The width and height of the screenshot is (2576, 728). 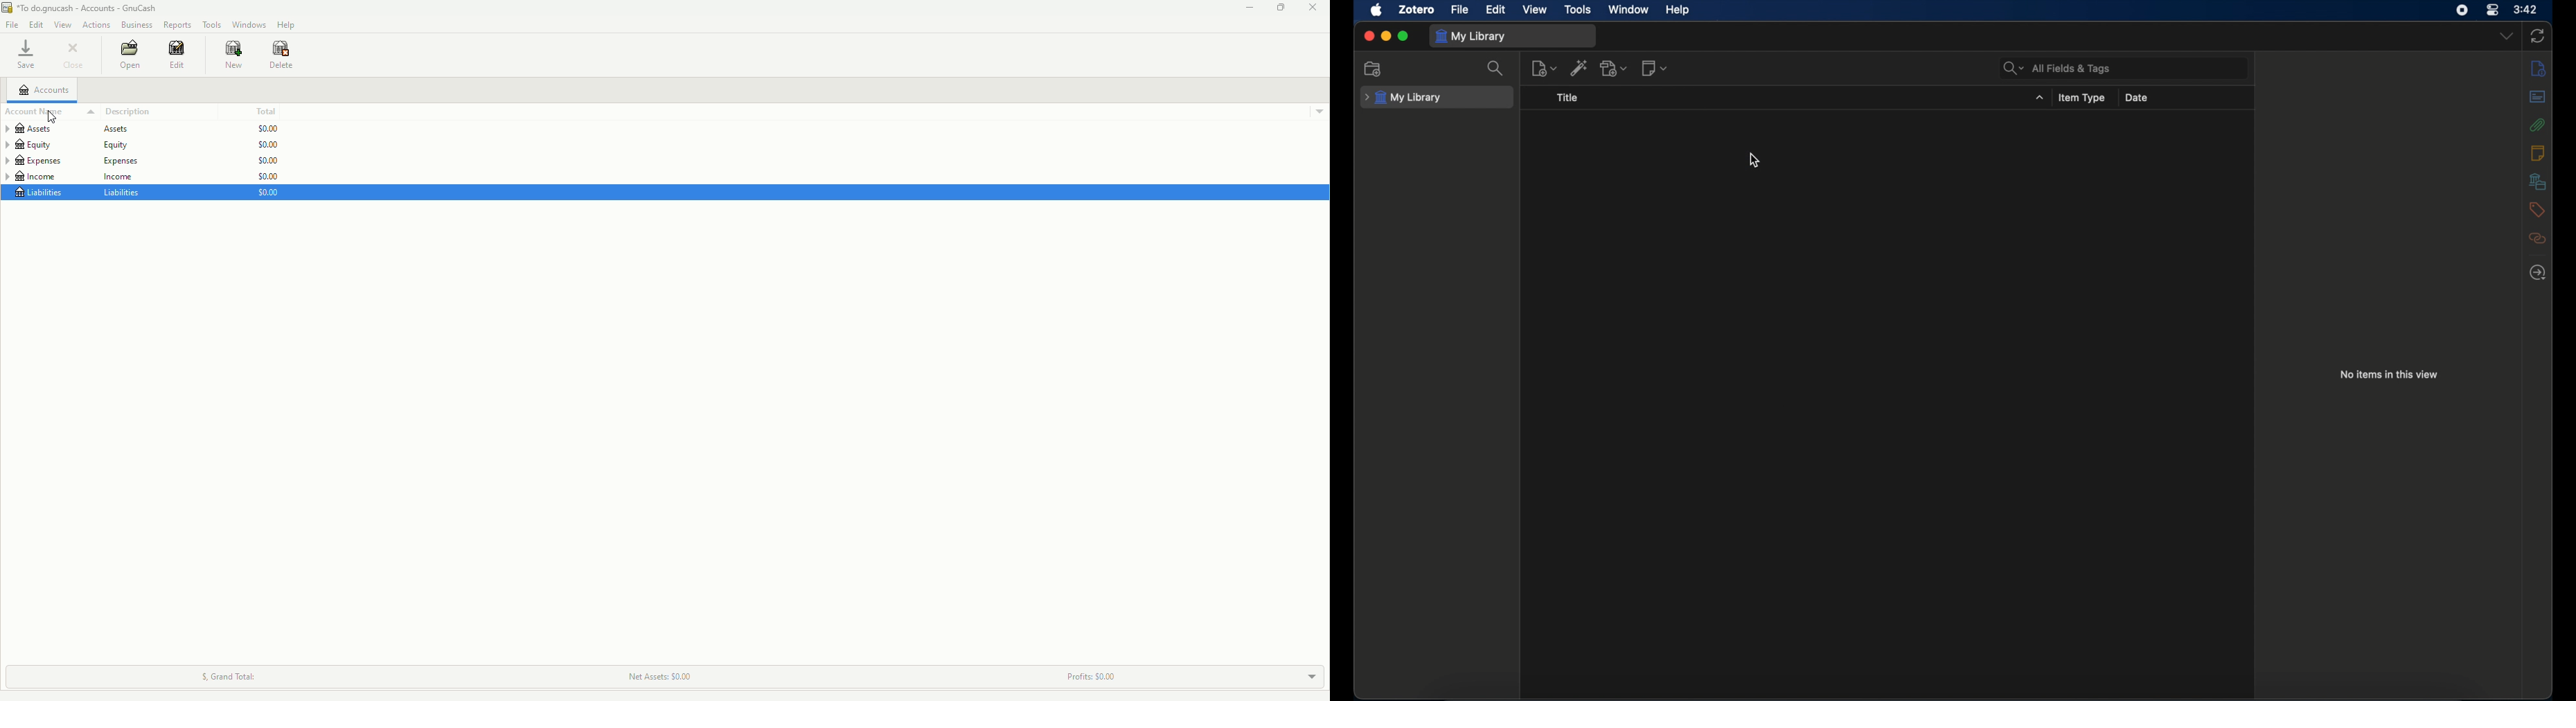 I want to click on my library, so click(x=1403, y=97).